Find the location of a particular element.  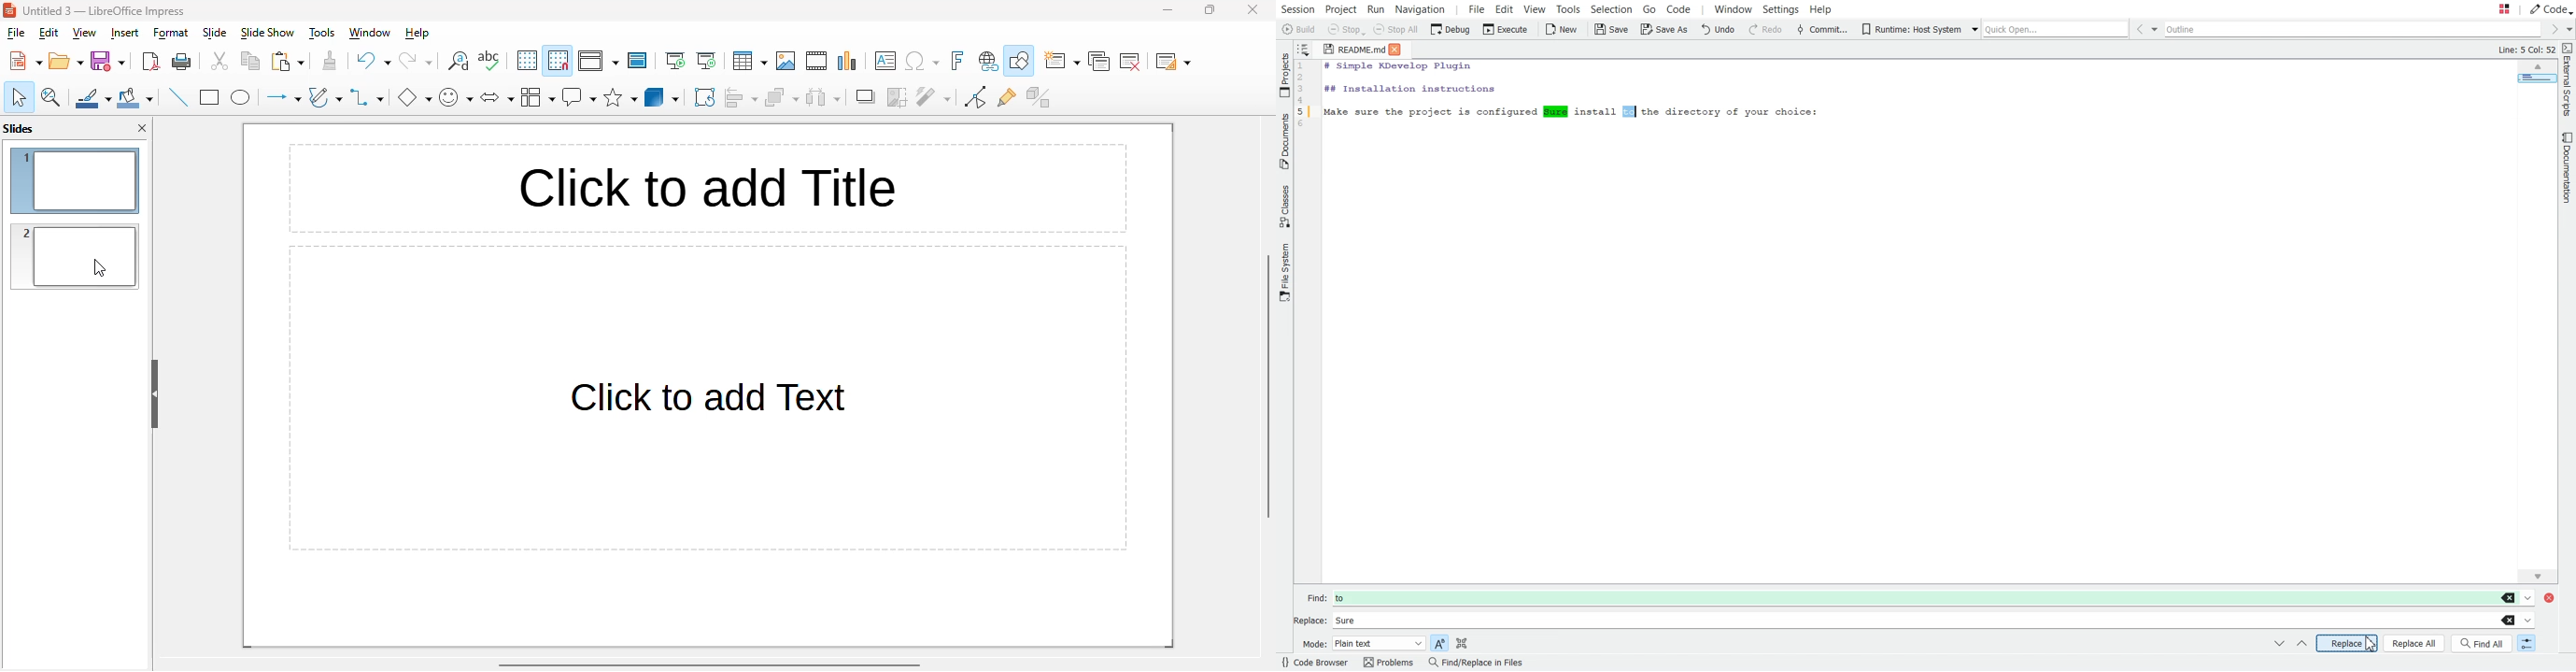

block arrows is located at coordinates (498, 99).